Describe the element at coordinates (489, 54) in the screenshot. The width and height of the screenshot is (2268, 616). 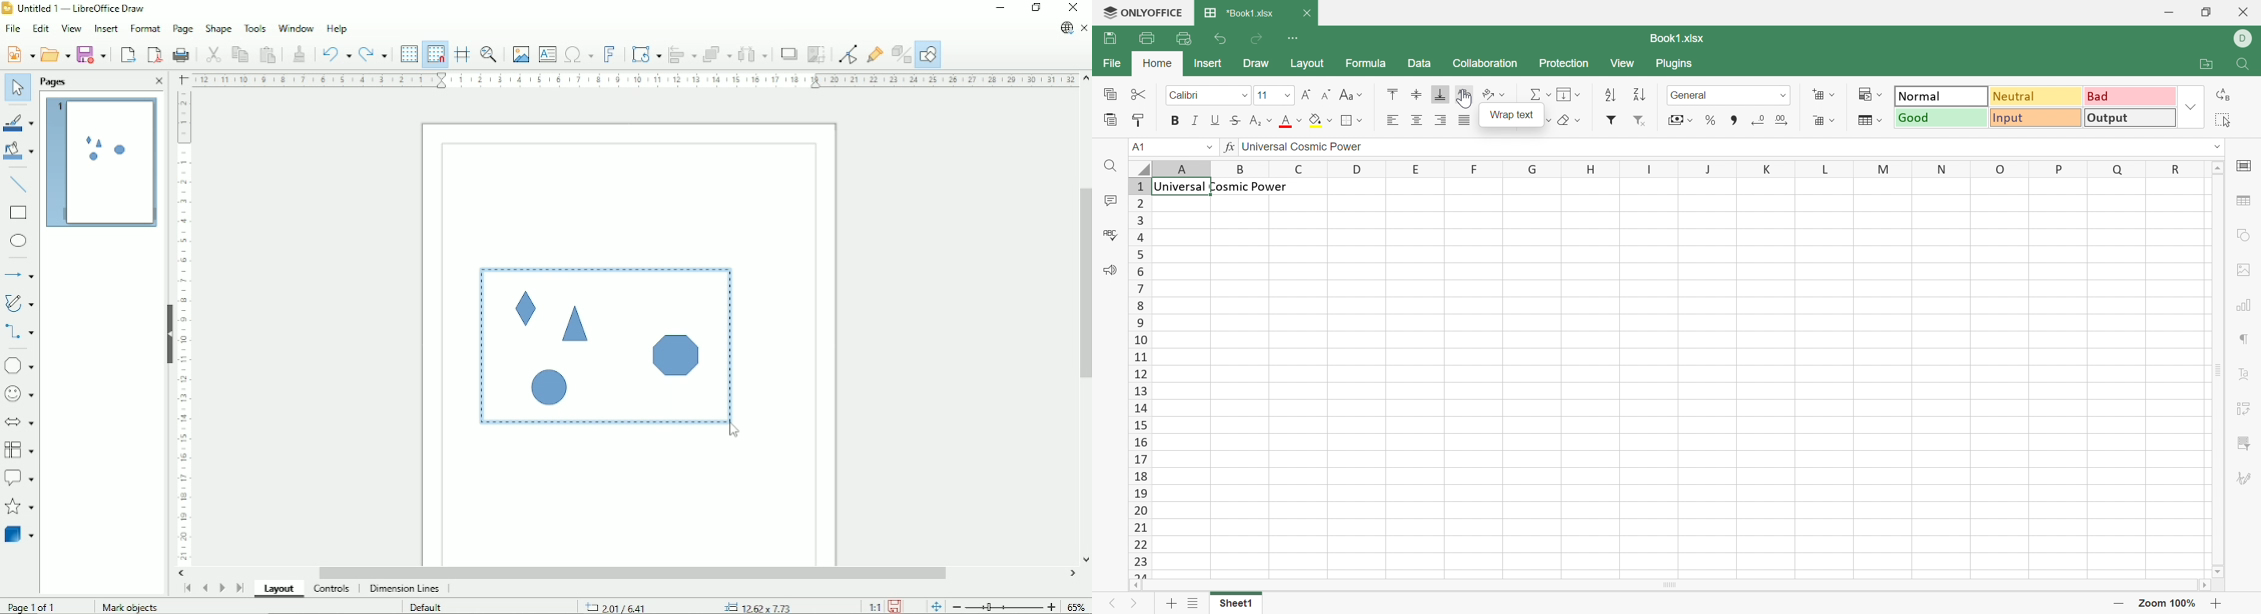
I see `Zoom & pan` at that location.